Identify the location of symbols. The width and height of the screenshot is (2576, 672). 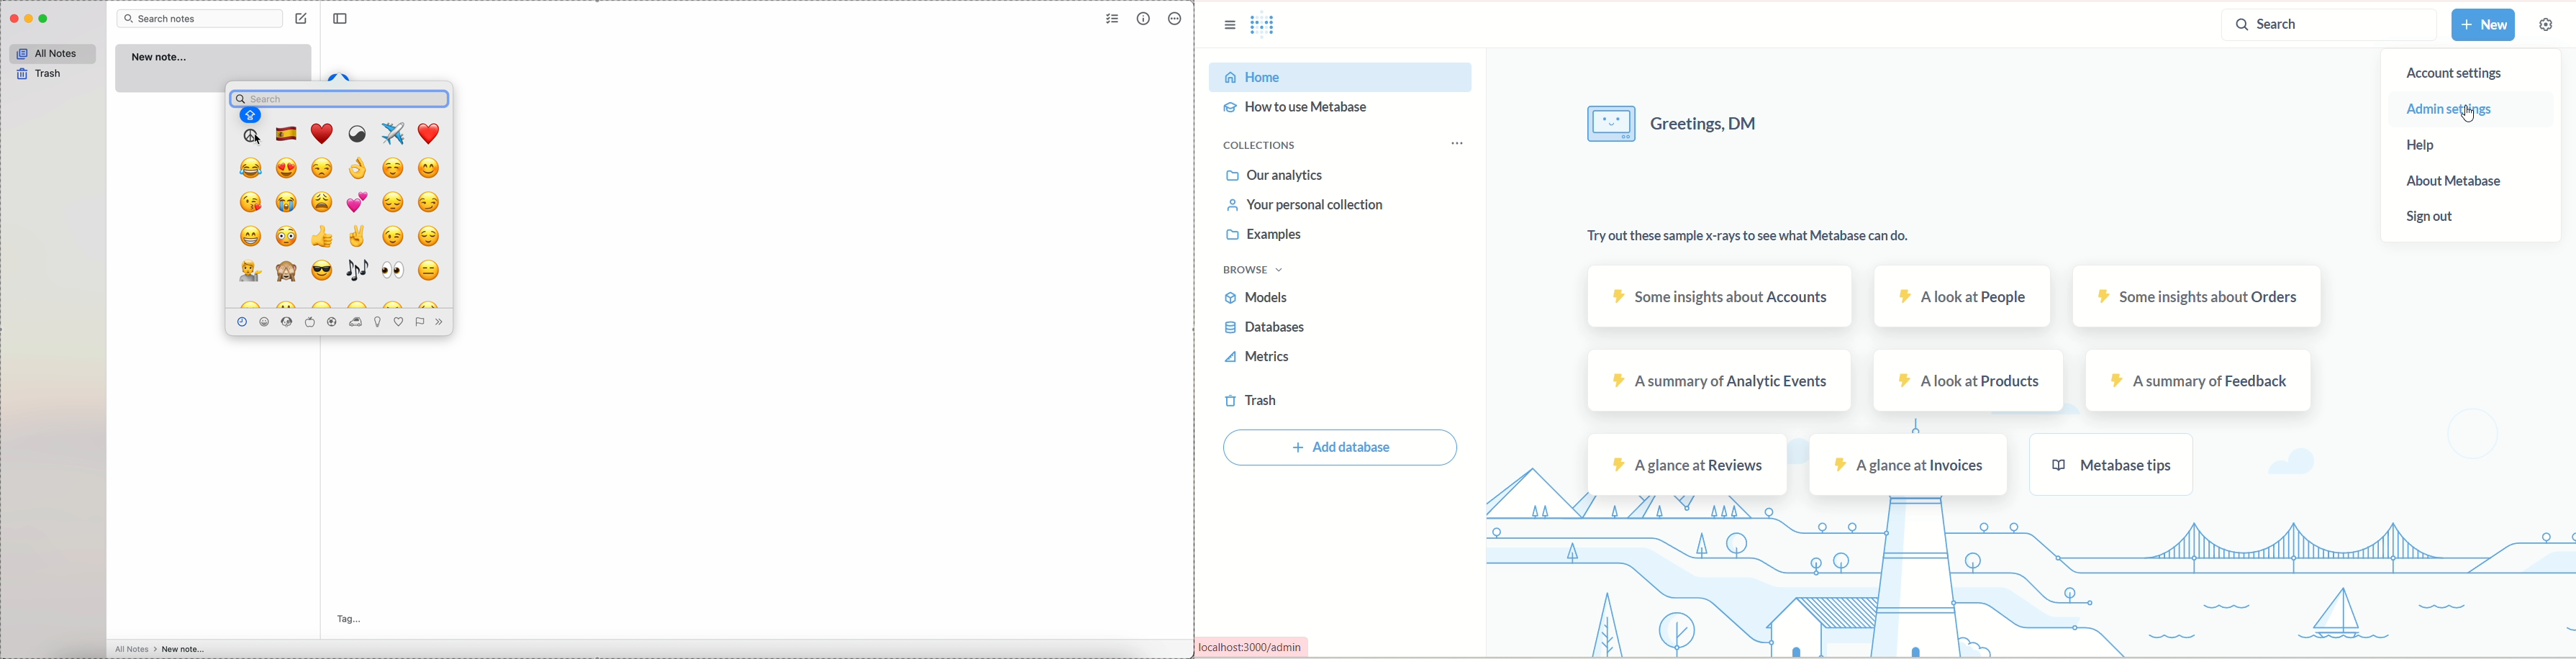
(400, 322).